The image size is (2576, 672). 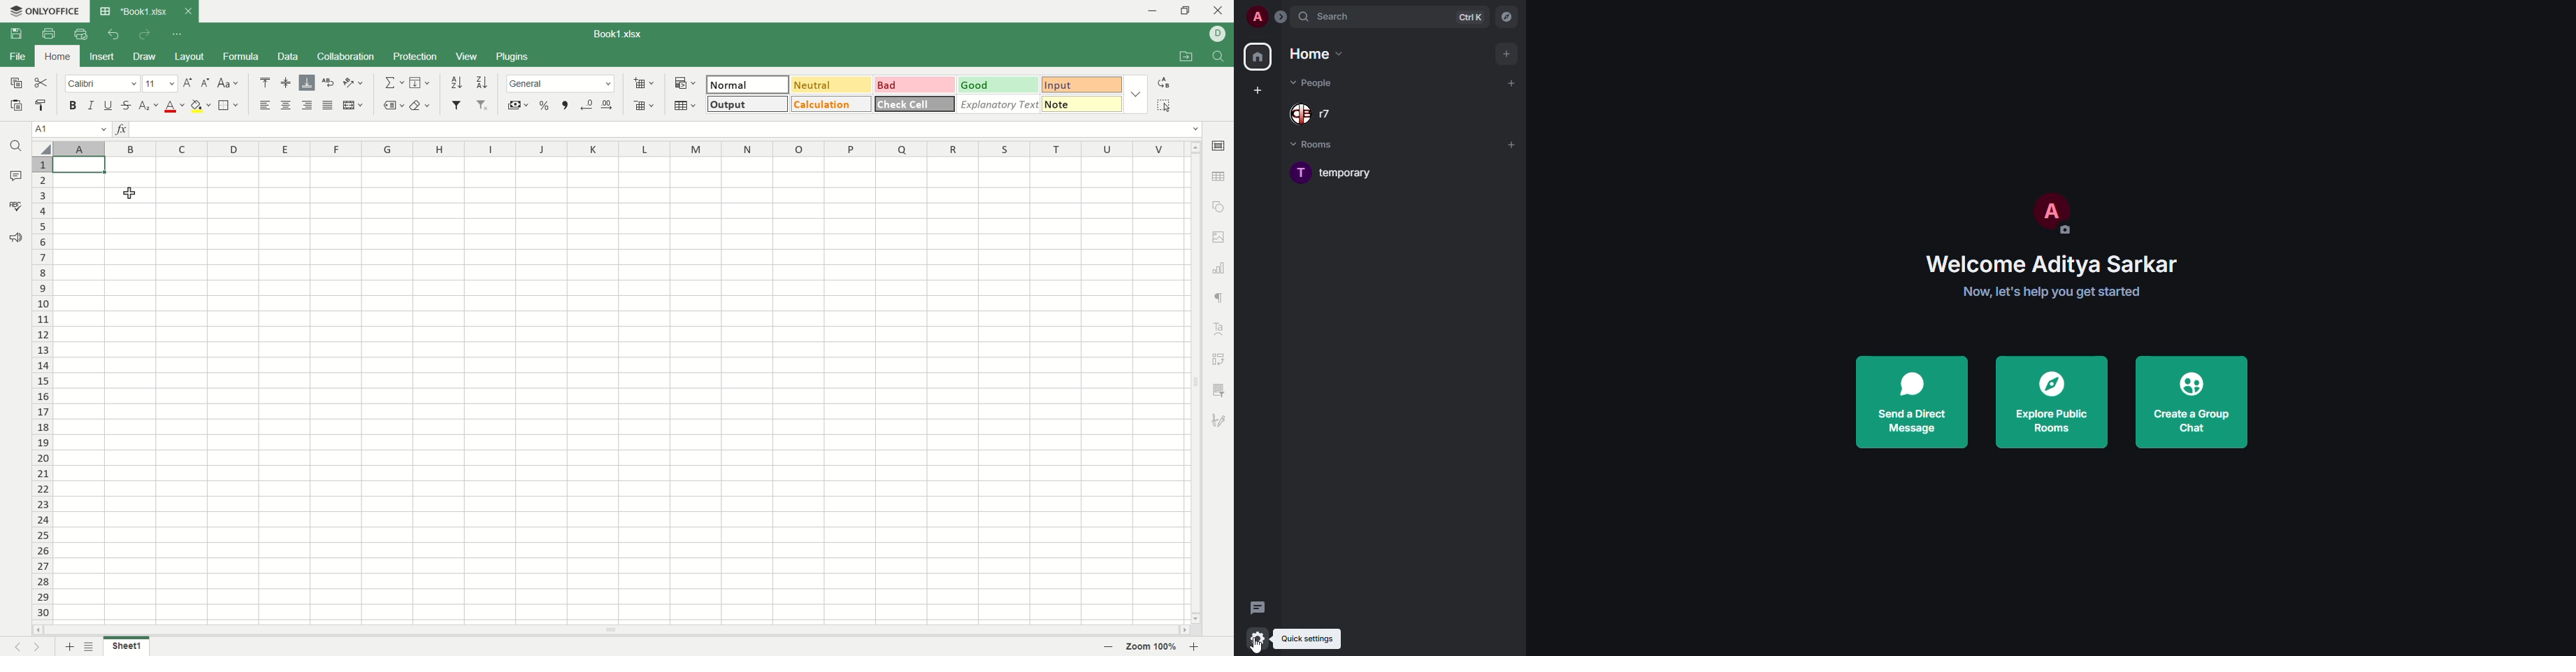 I want to click on New sheet, so click(x=70, y=646).